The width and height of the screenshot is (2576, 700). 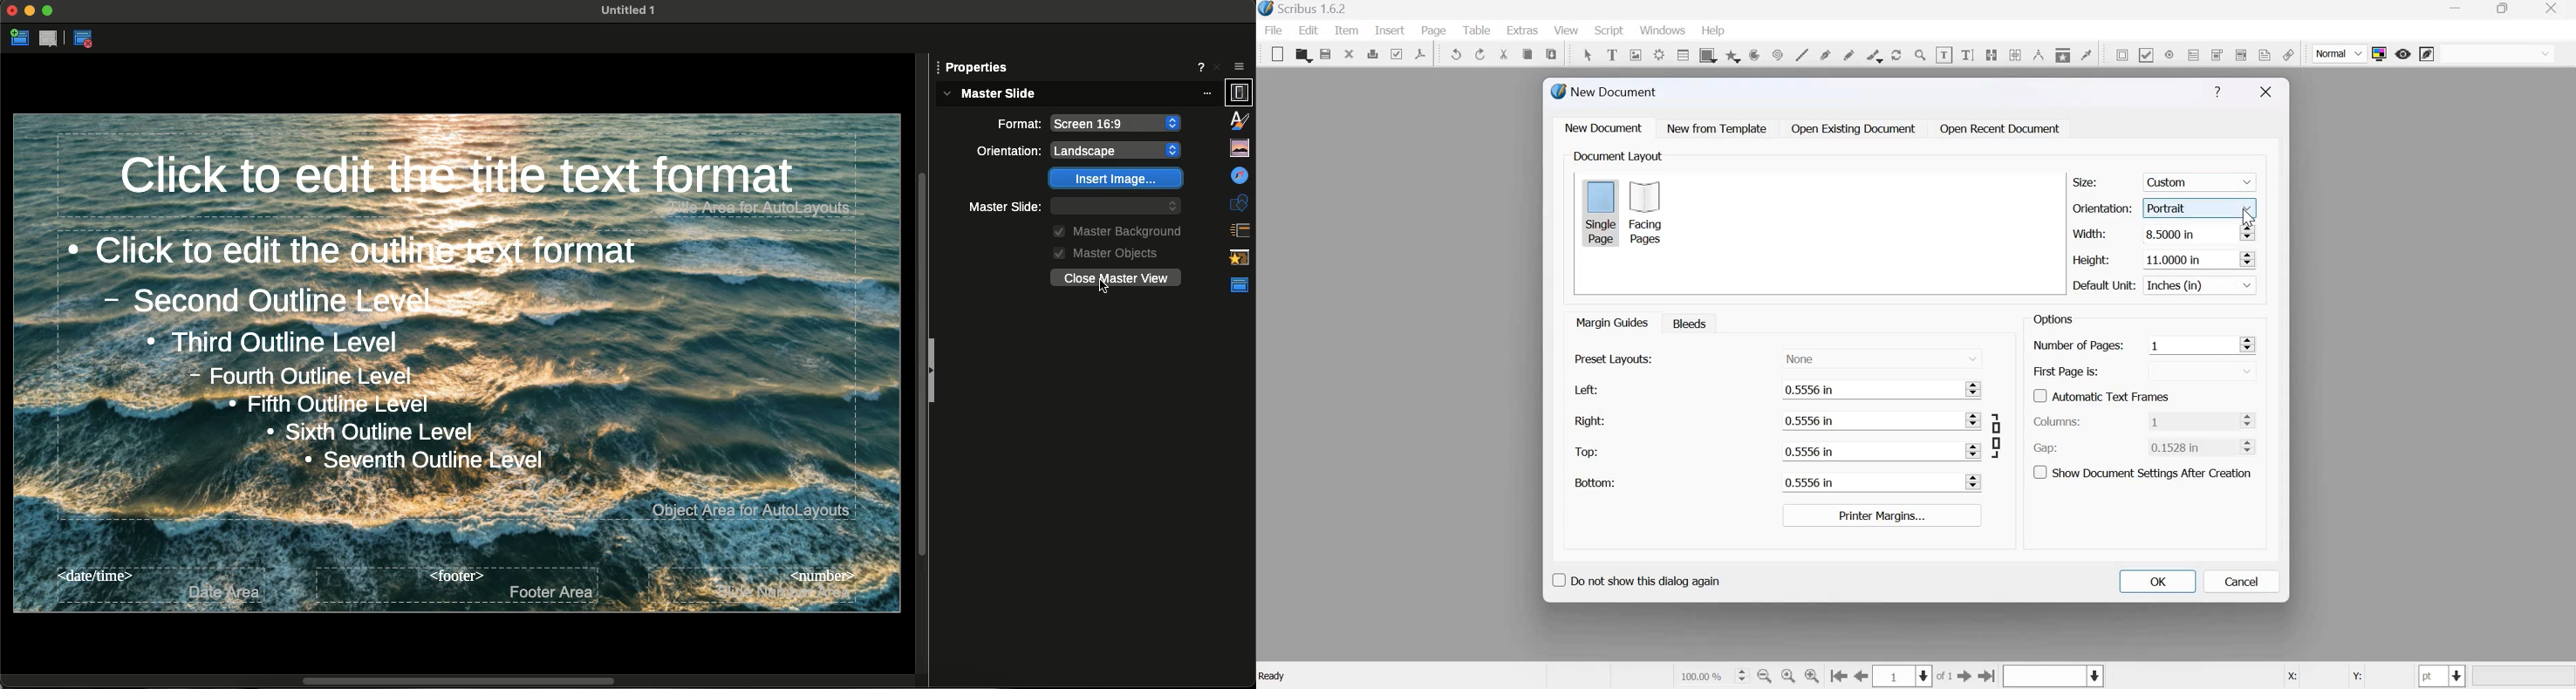 I want to click on Edit text with story editor, so click(x=1968, y=53).